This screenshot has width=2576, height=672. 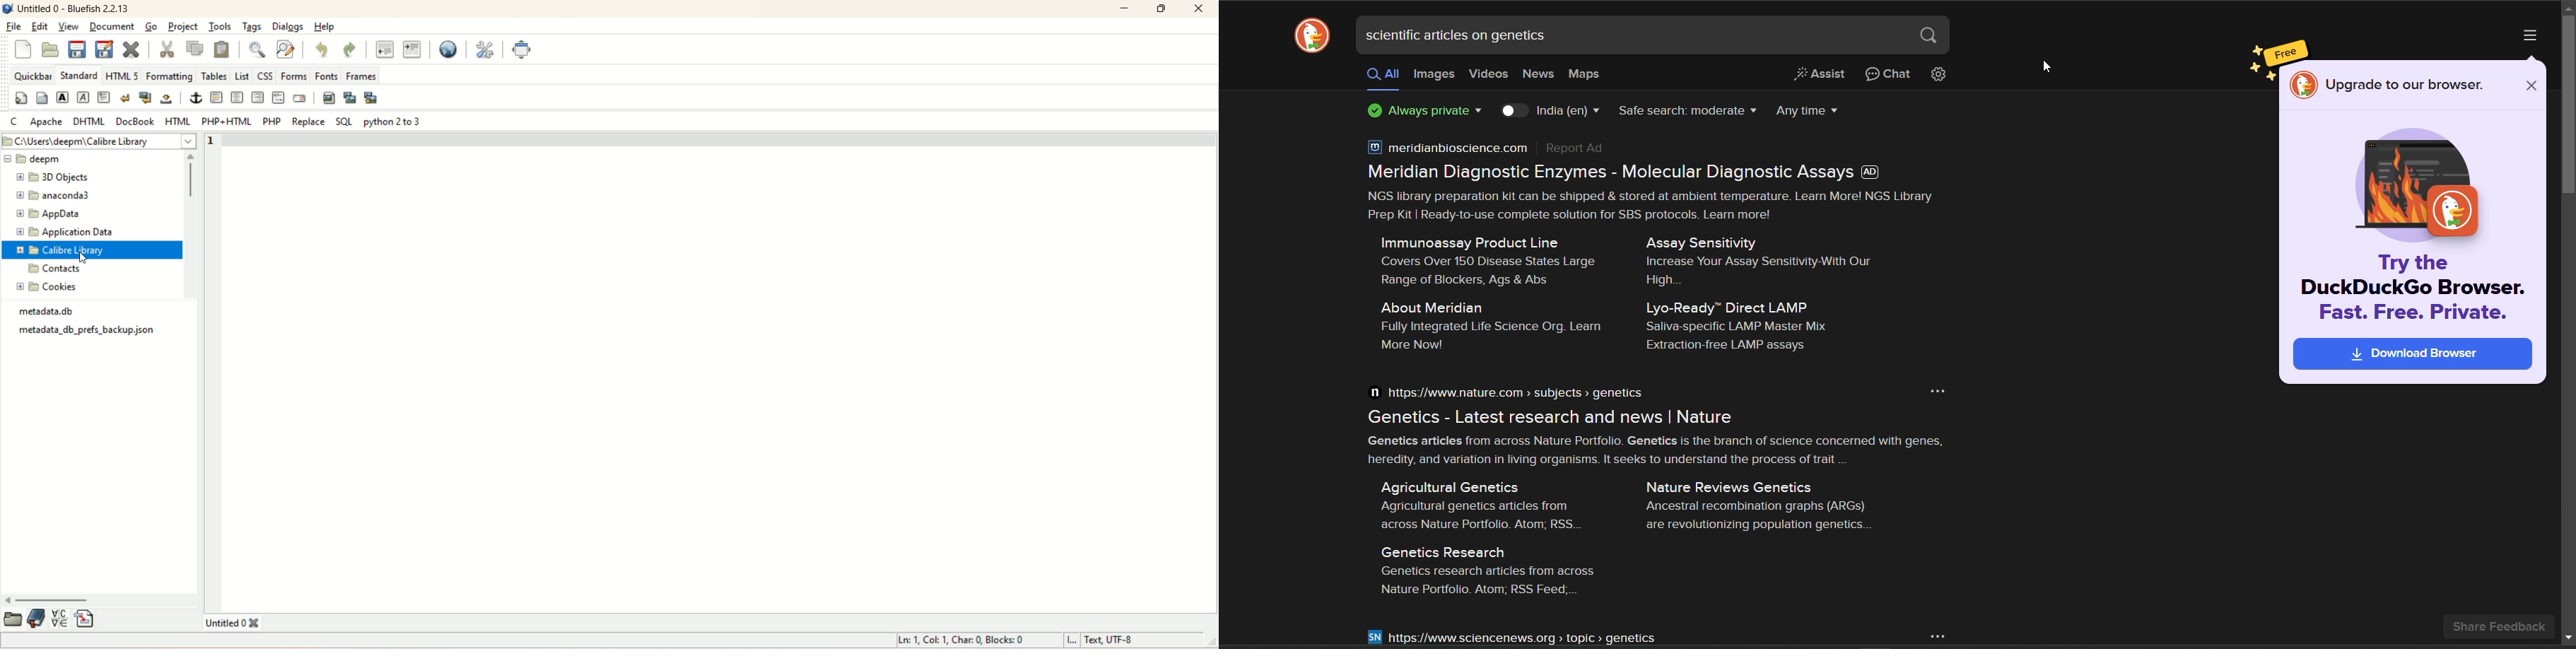 I want to click on horizontal rule, so click(x=218, y=98).